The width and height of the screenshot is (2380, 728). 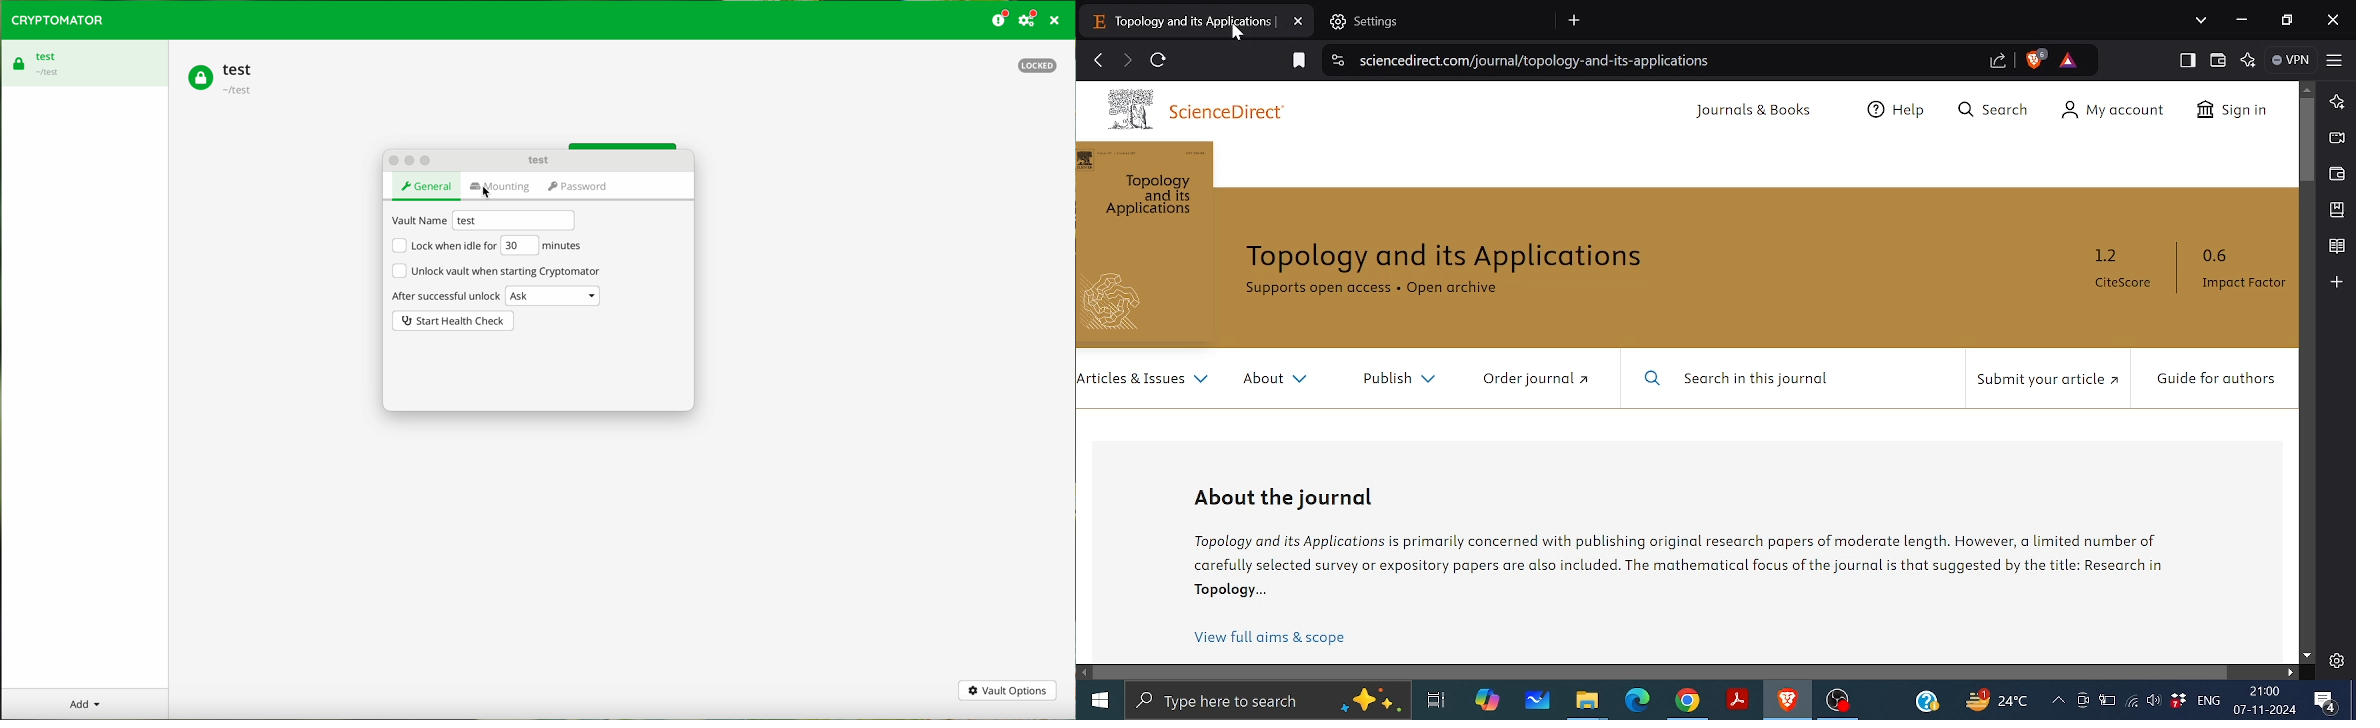 What do you see at coordinates (2326, 703) in the screenshot?
I see `Masseges` at bounding box center [2326, 703].